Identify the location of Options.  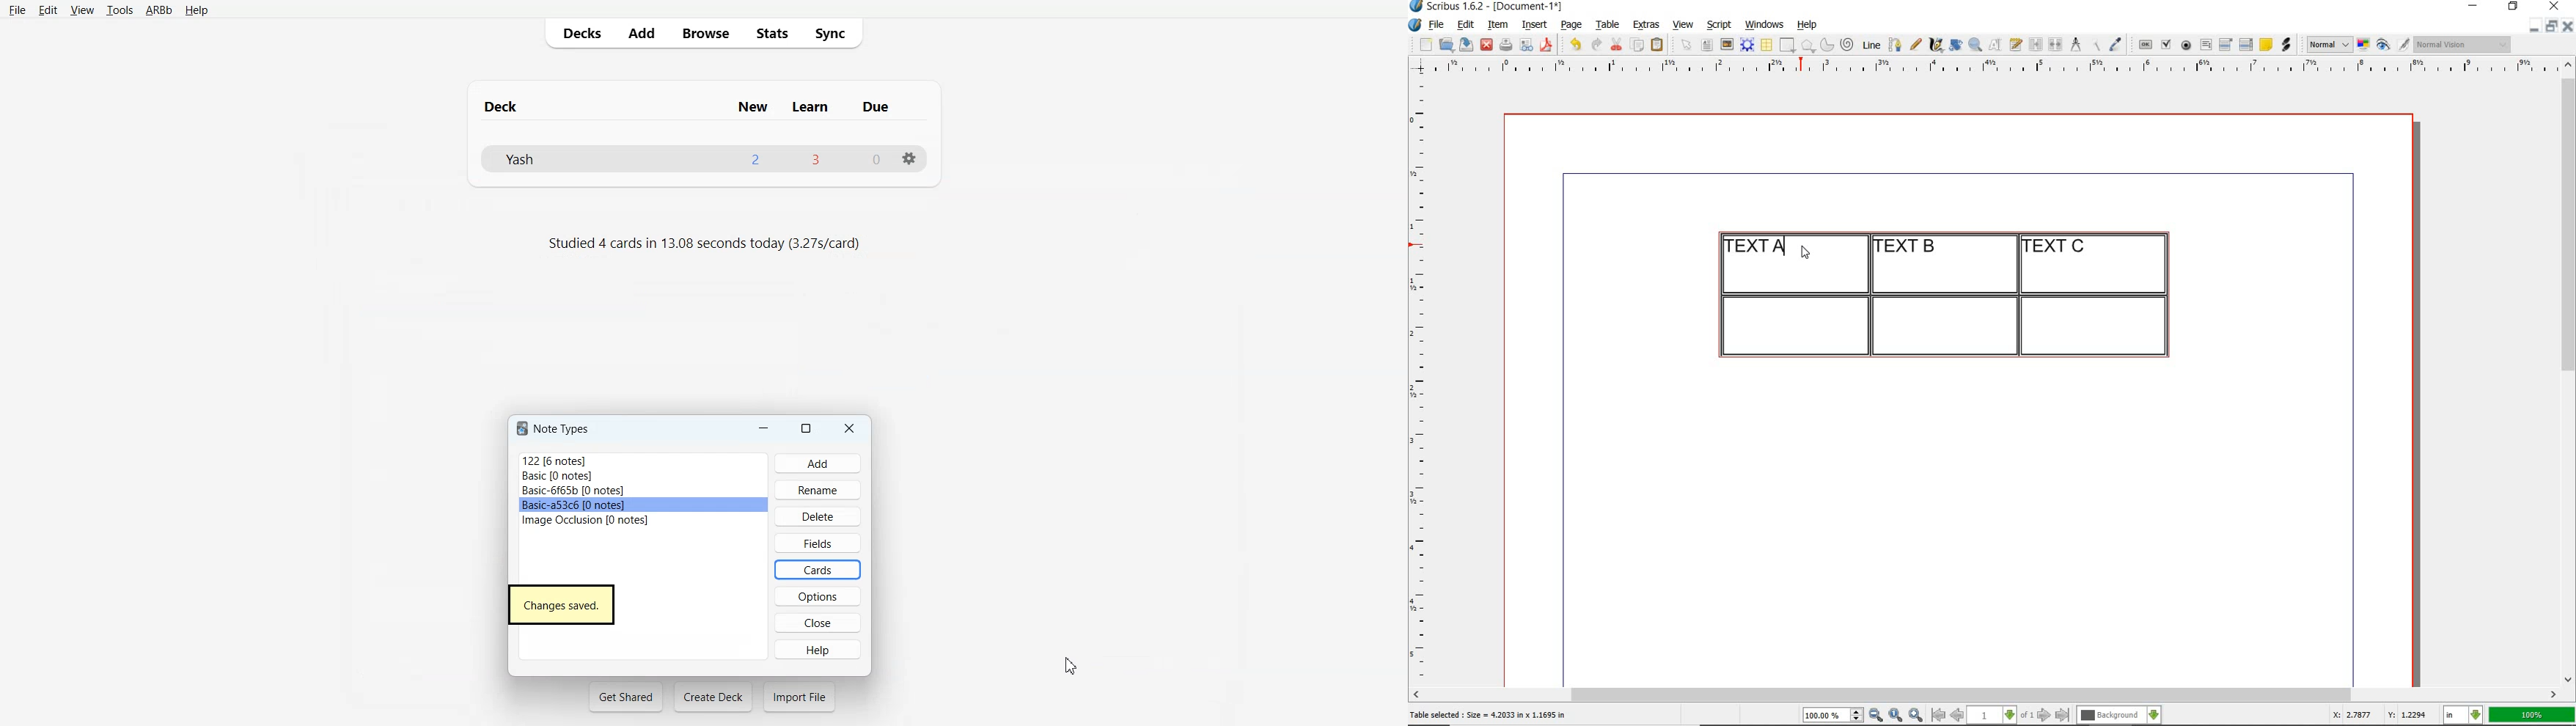
(818, 596).